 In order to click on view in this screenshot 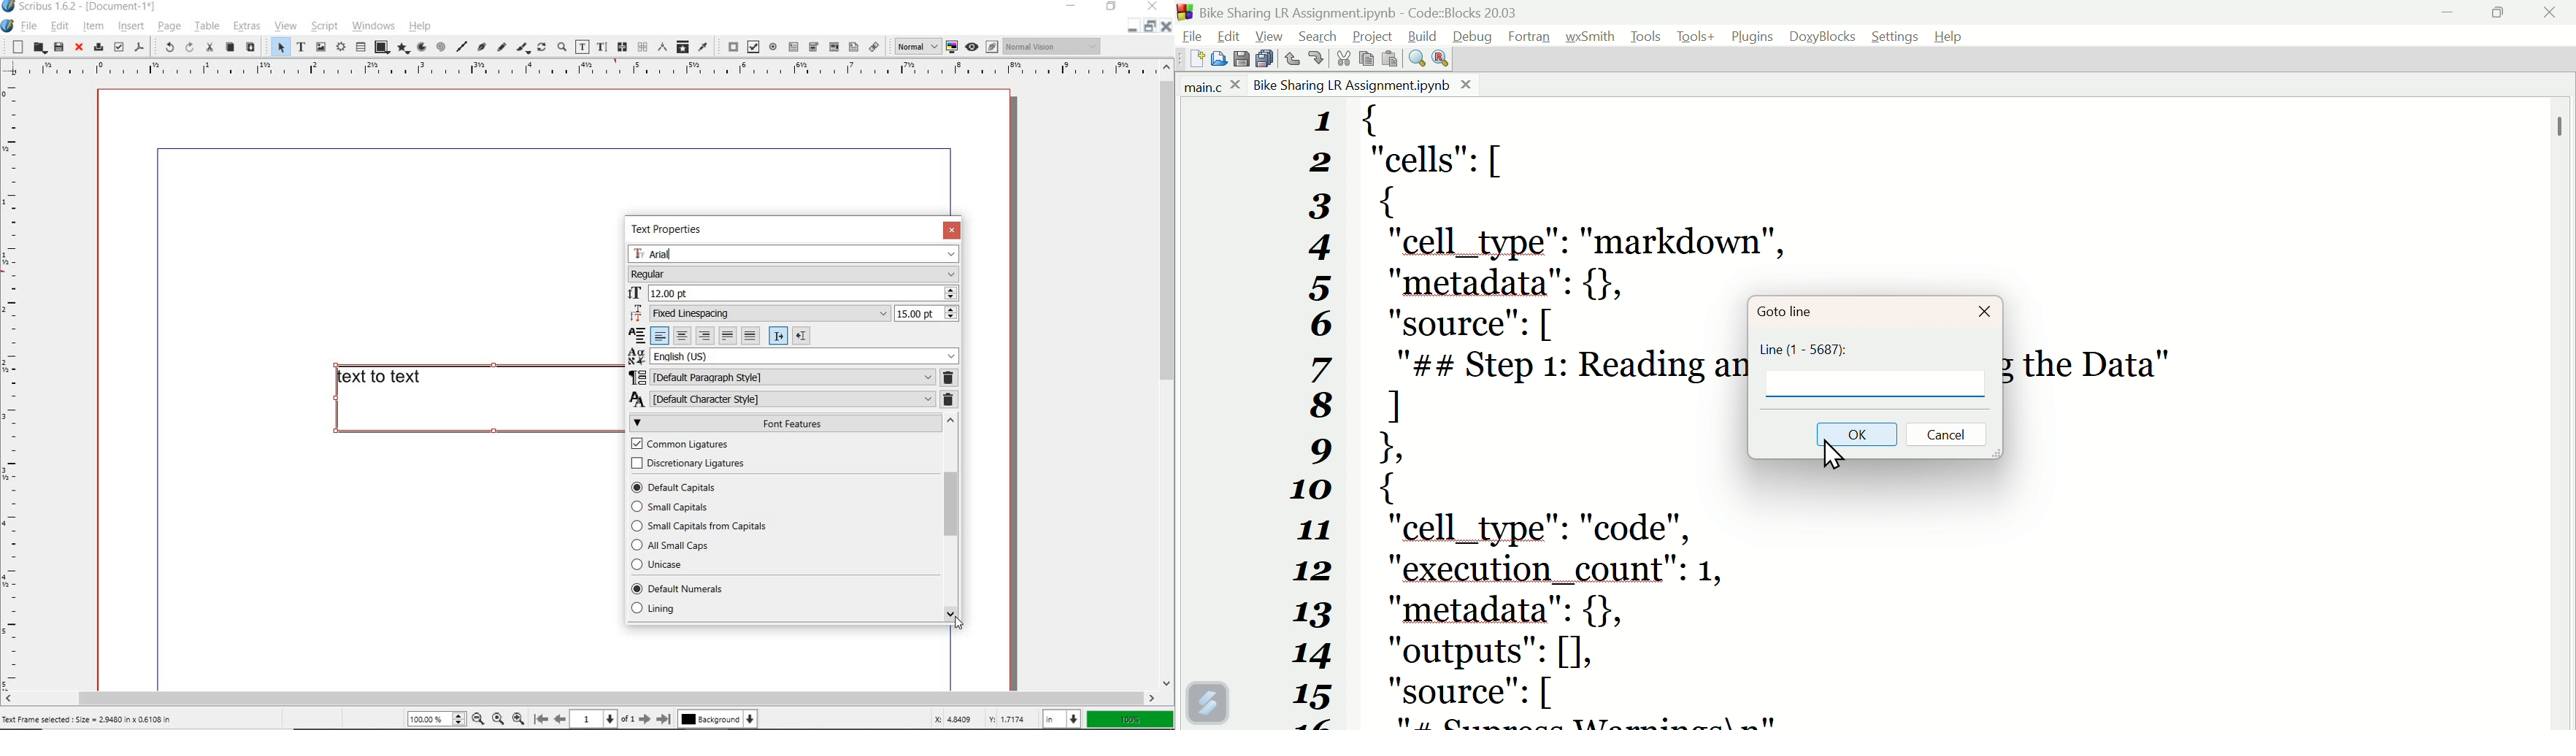, I will do `click(285, 28)`.